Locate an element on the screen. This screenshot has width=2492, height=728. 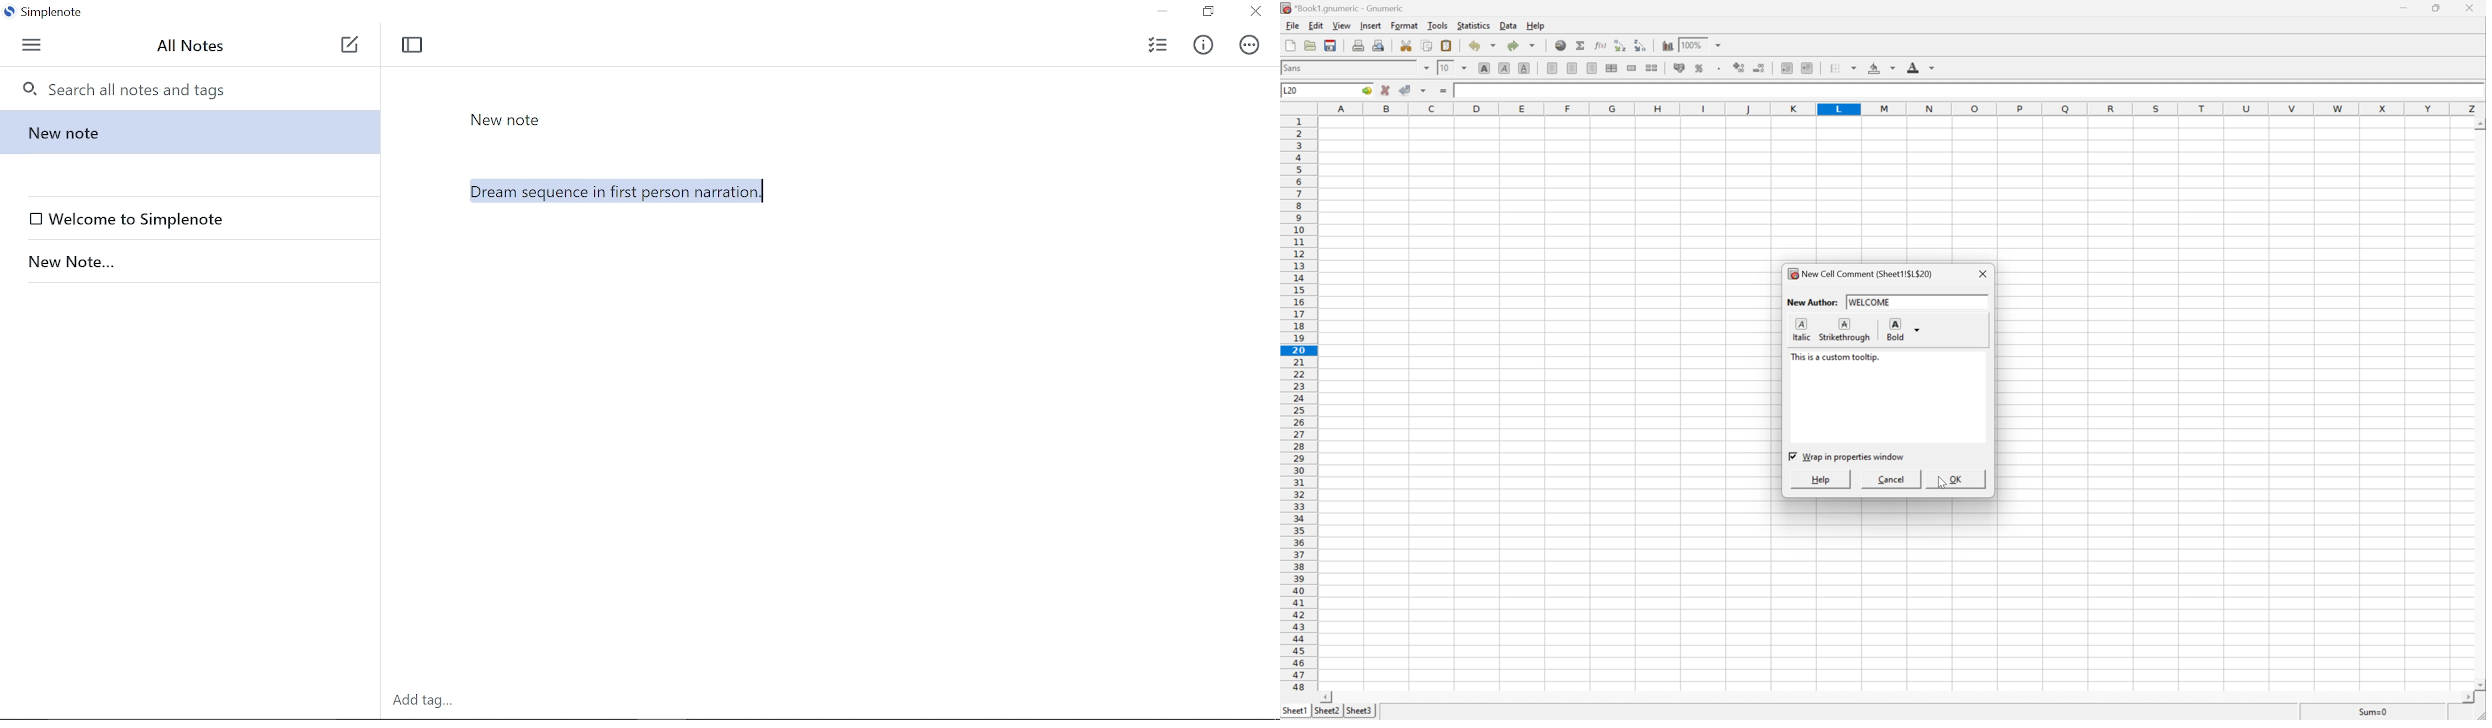
Format the selection of accounting is located at coordinates (1681, 68).